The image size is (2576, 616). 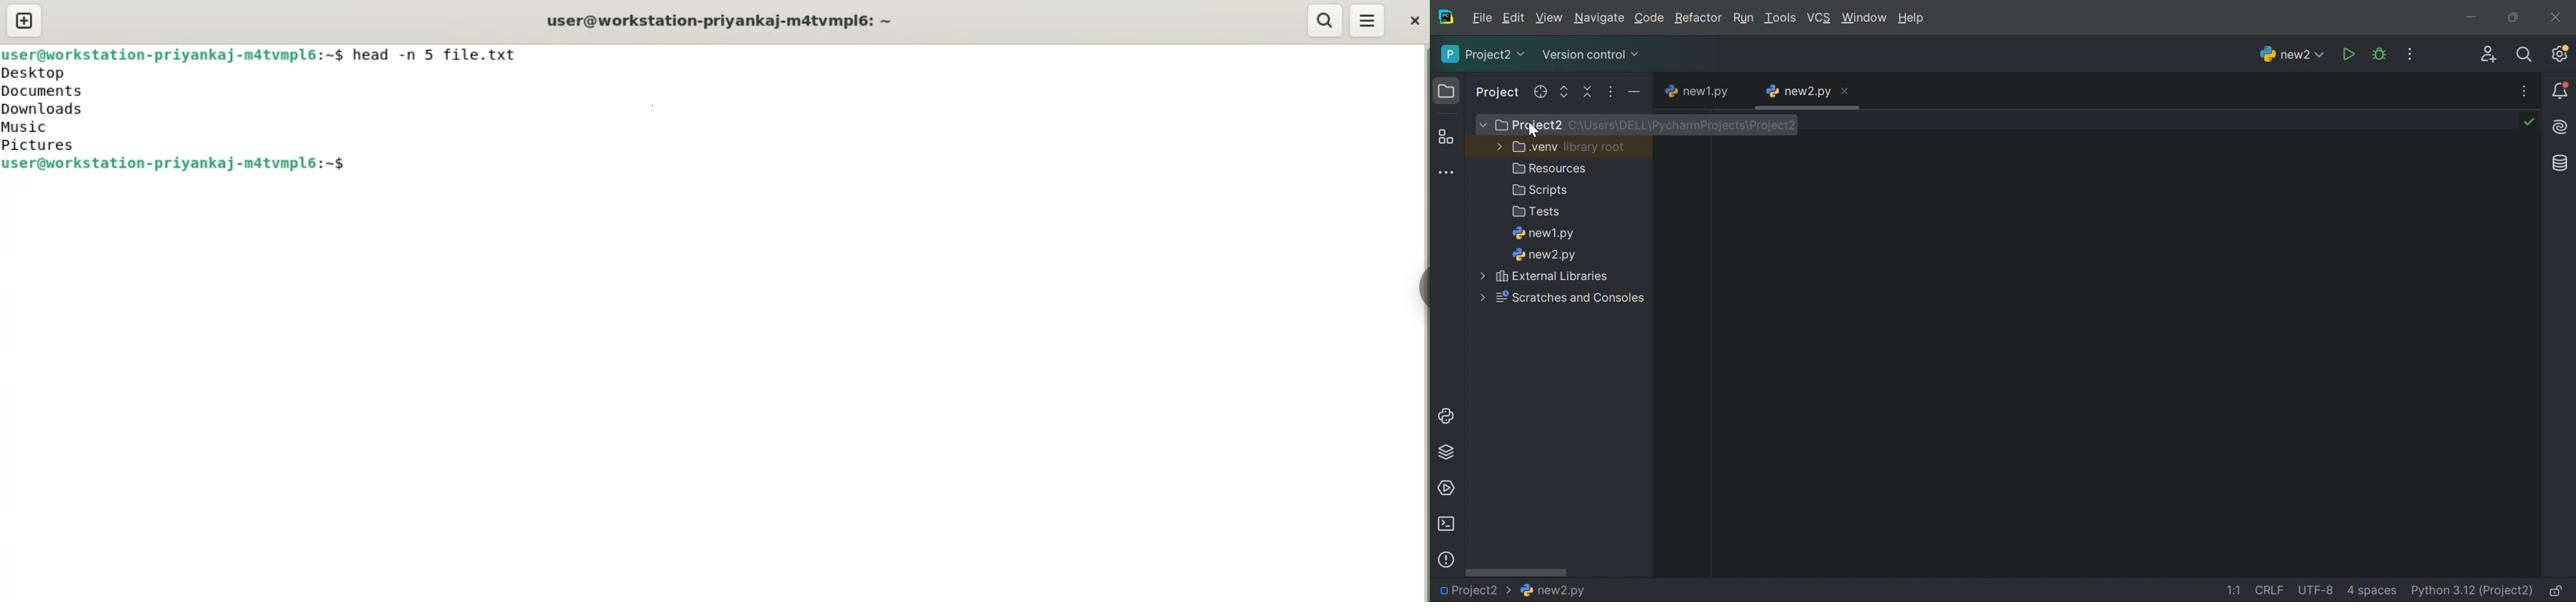 I want to click on Python console, so click(x=1447, y=416).